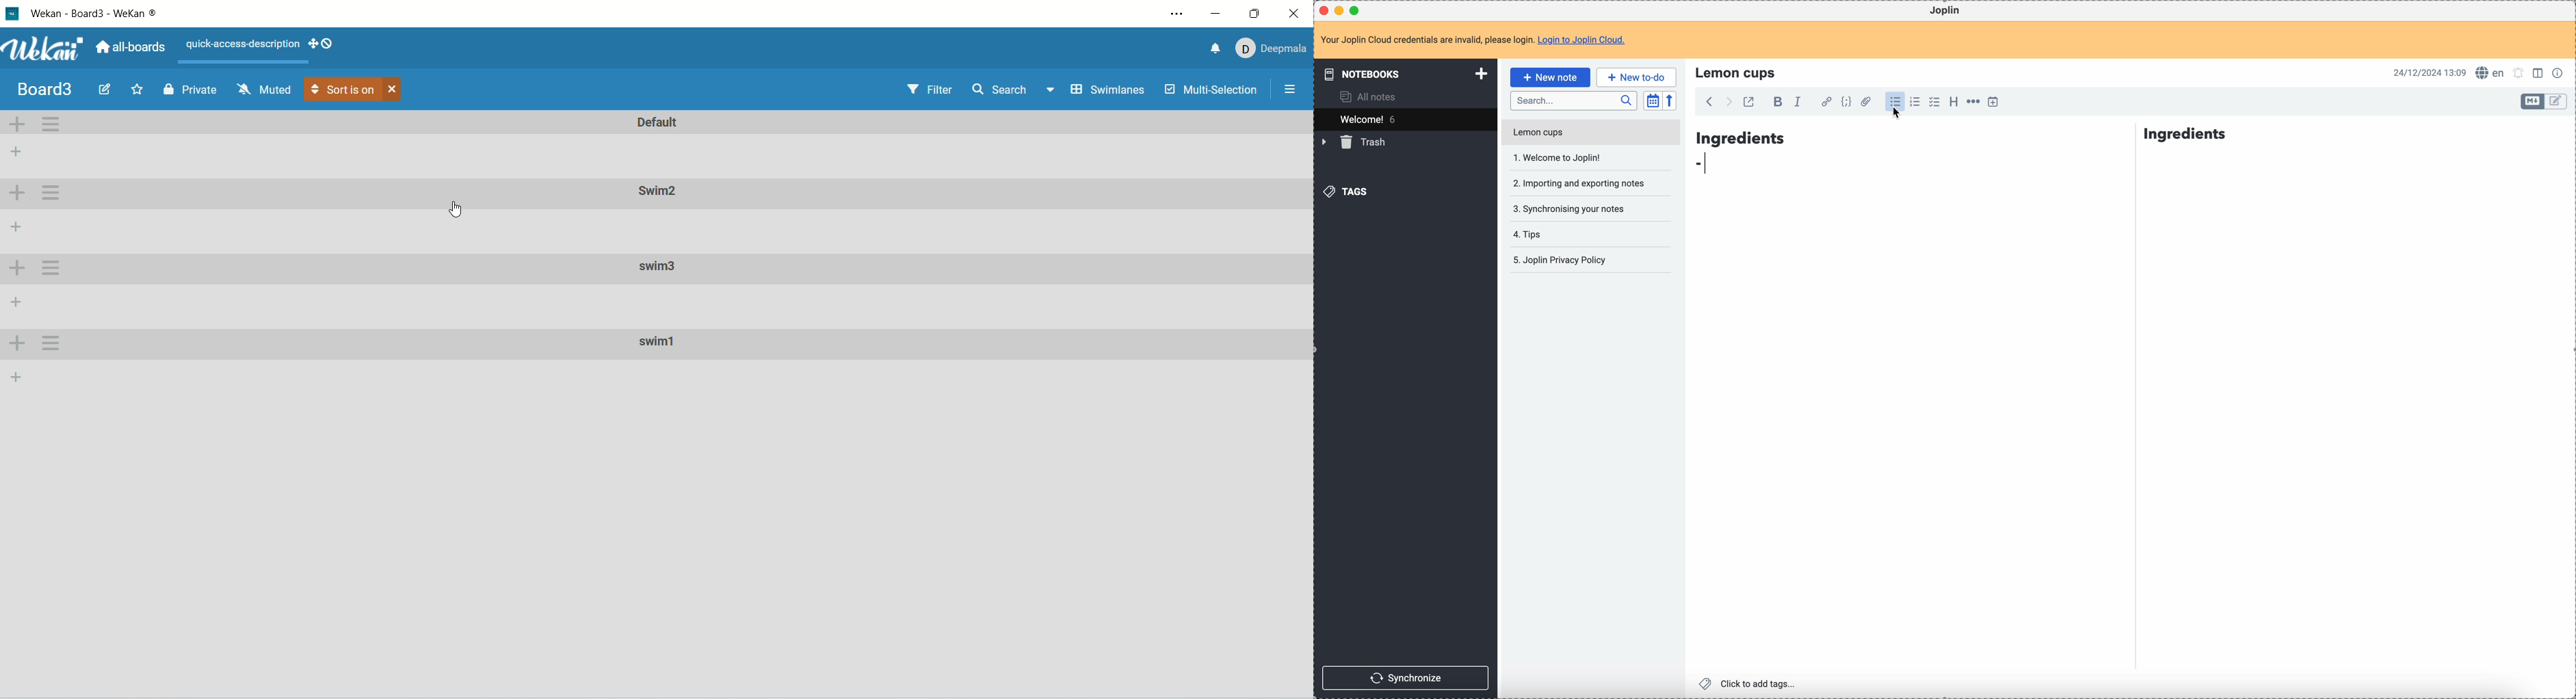 The width and height of the screenshot is (2576, 700). Describe the element at coordinates (1590, 134) in the screenshot. I see `lemon cups` at that location.